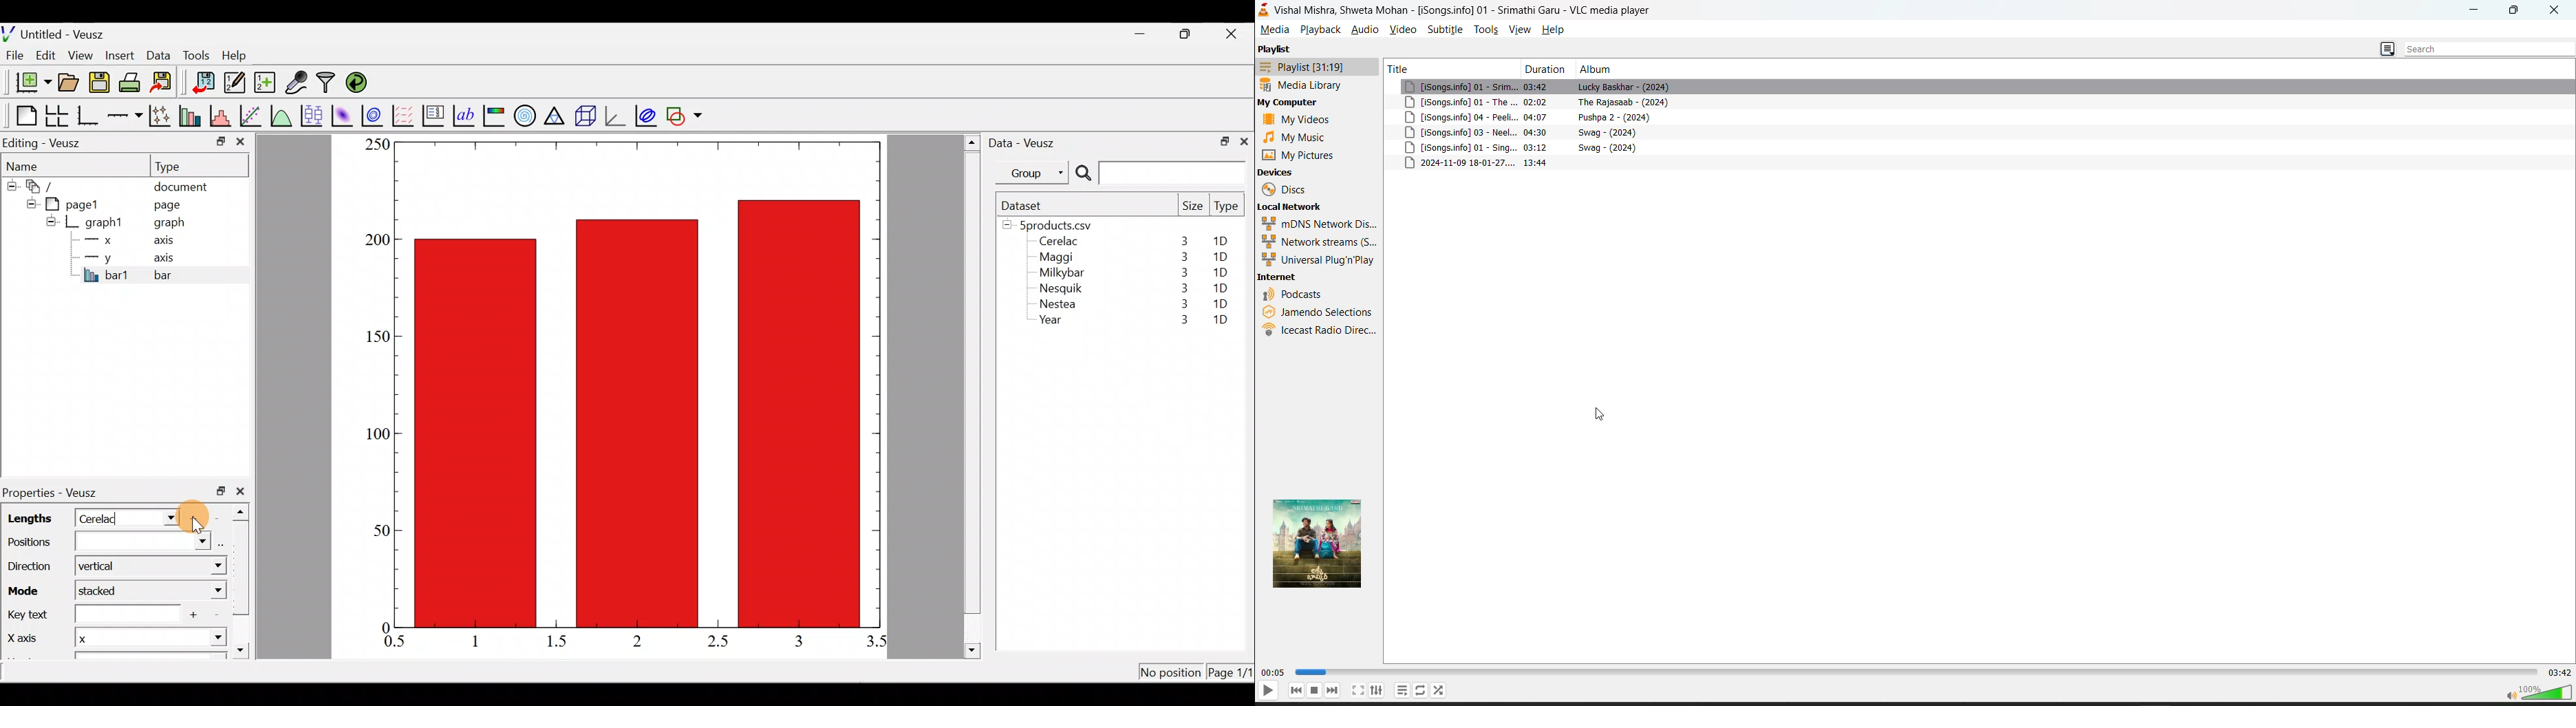  Describe the element at coordinates (374, 436) in the screenshot. I see `100` at that location.